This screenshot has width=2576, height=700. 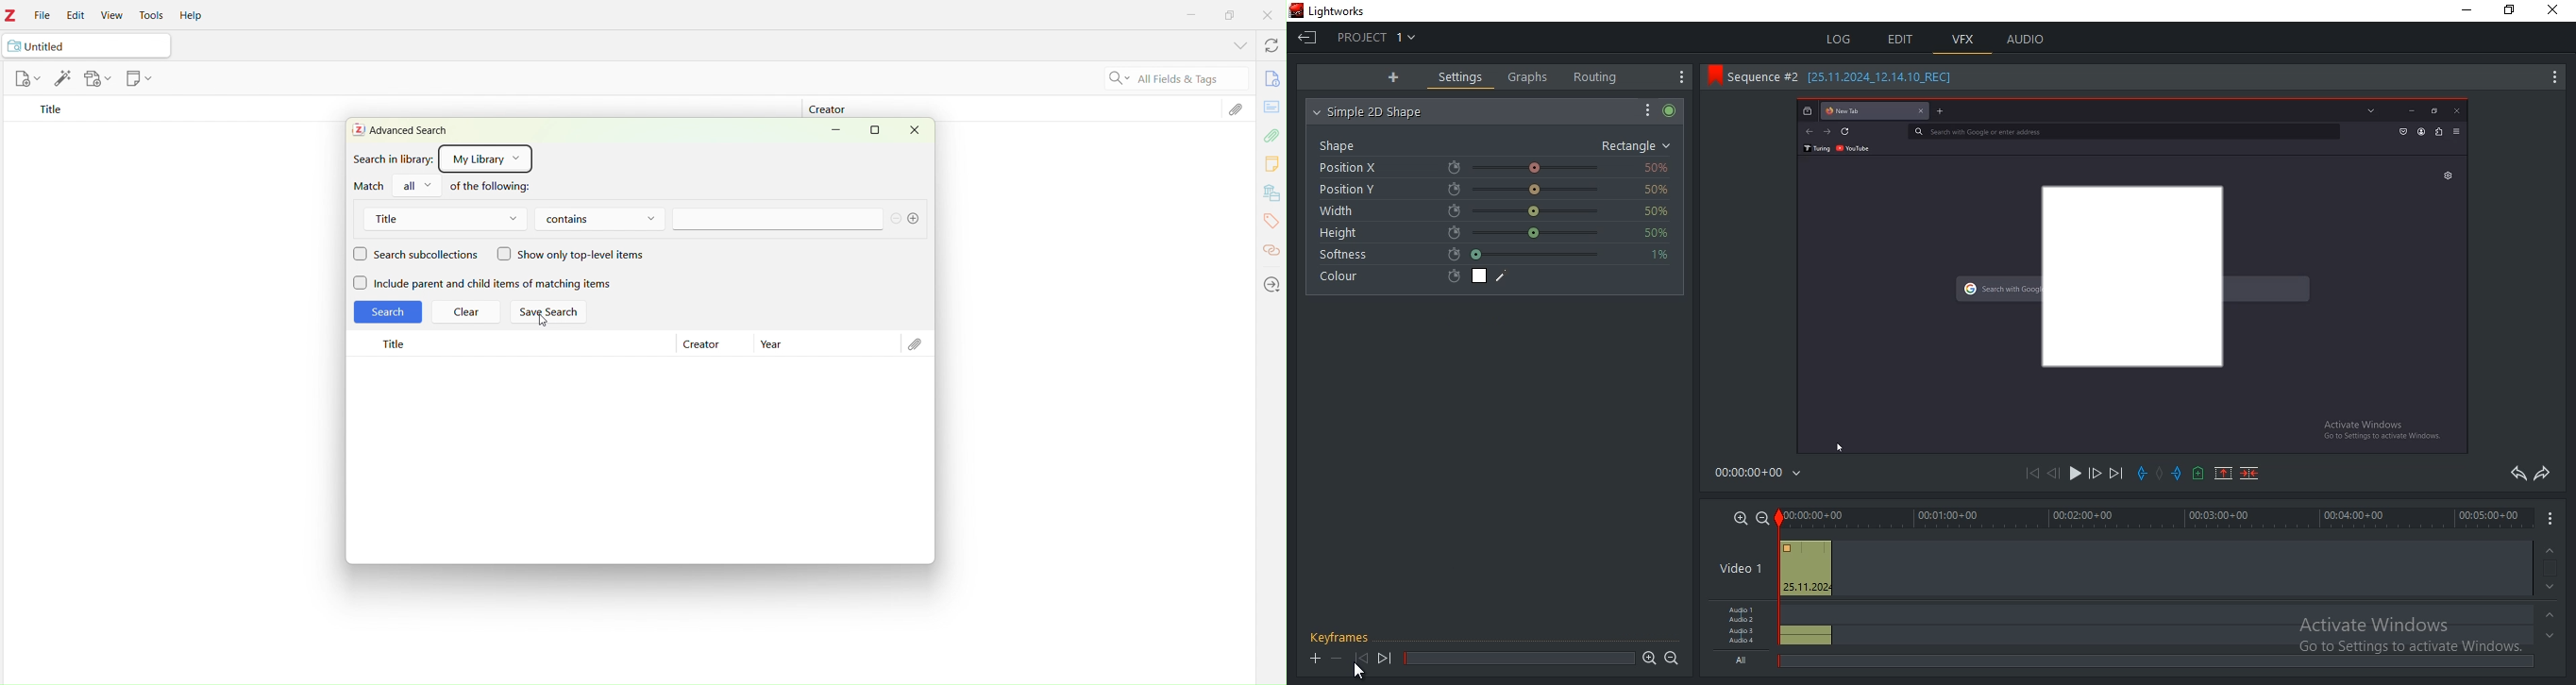 I want to click on Box, so click(x=878, y=131).